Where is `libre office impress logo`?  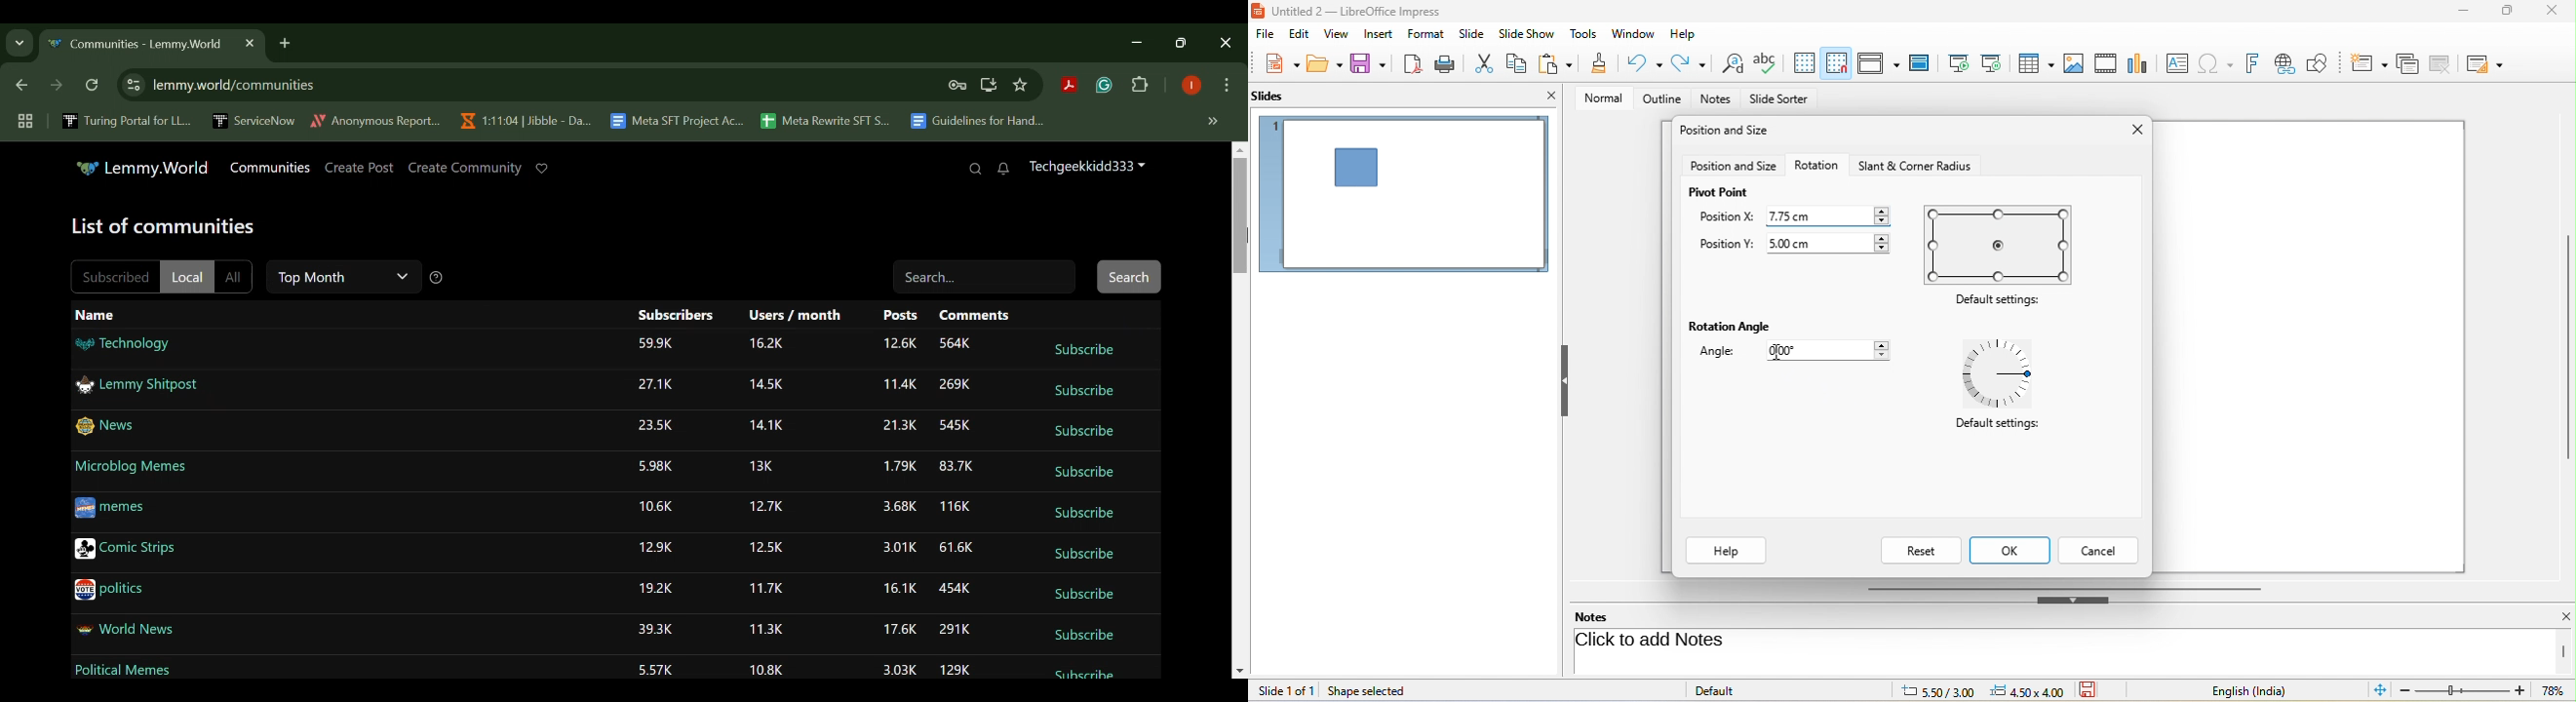
libre office impress logo is located at coordinates (1257, 10).